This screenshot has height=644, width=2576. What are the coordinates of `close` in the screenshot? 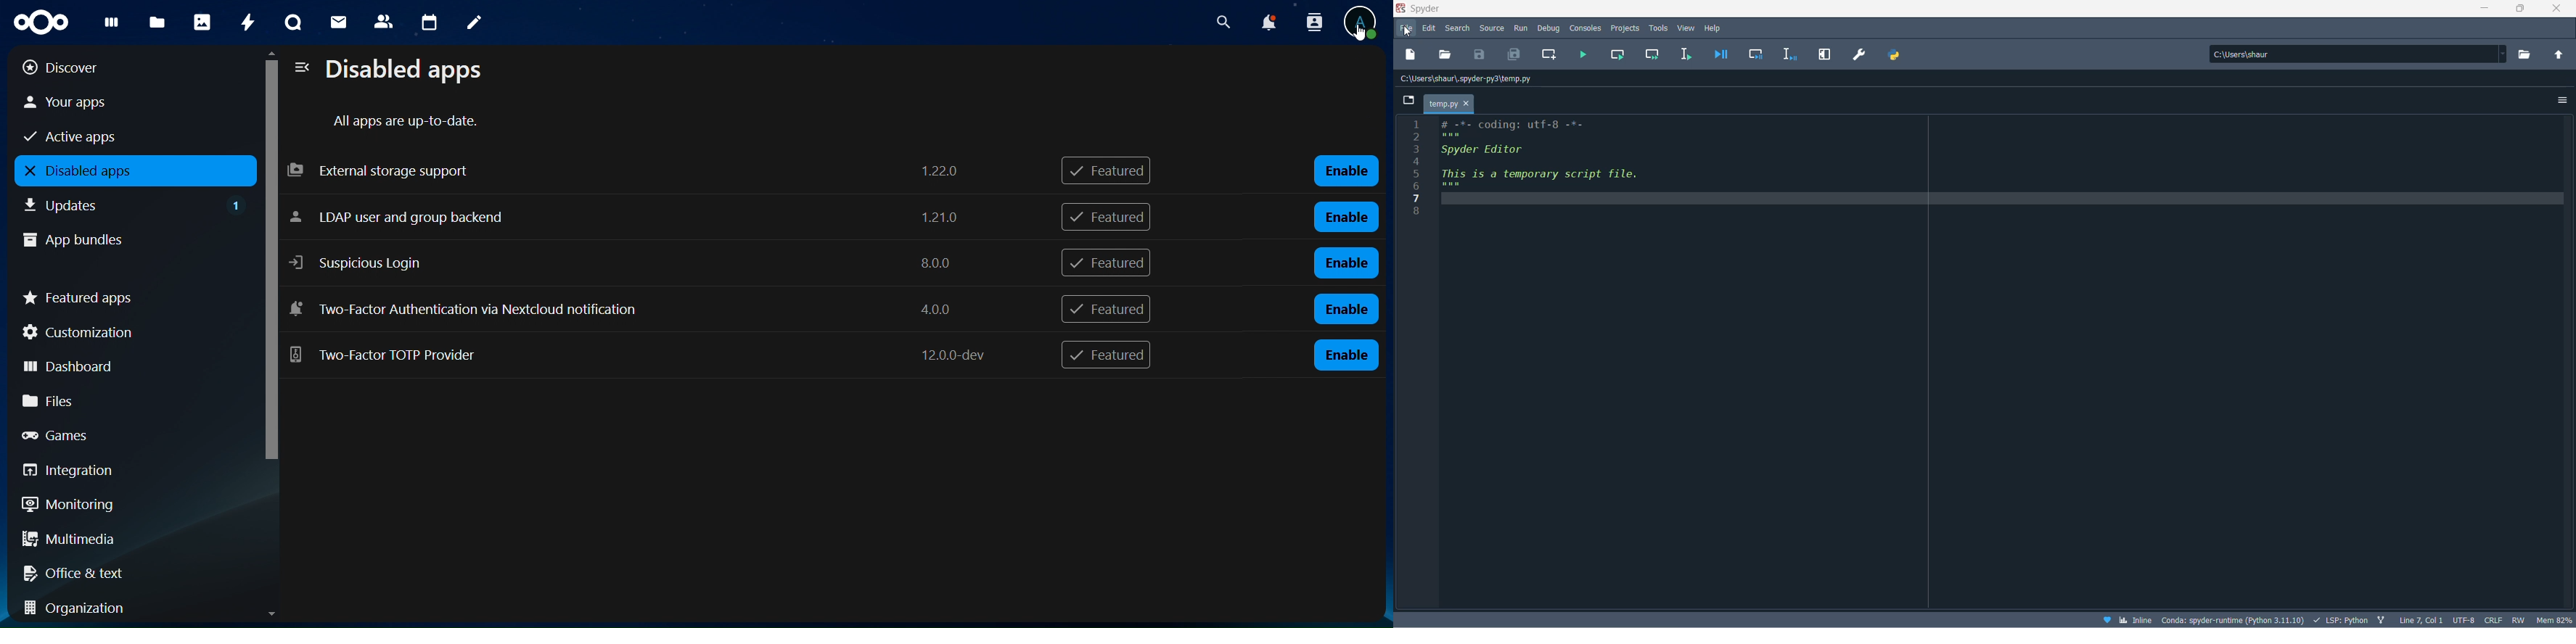 It's located at (2559, 9).